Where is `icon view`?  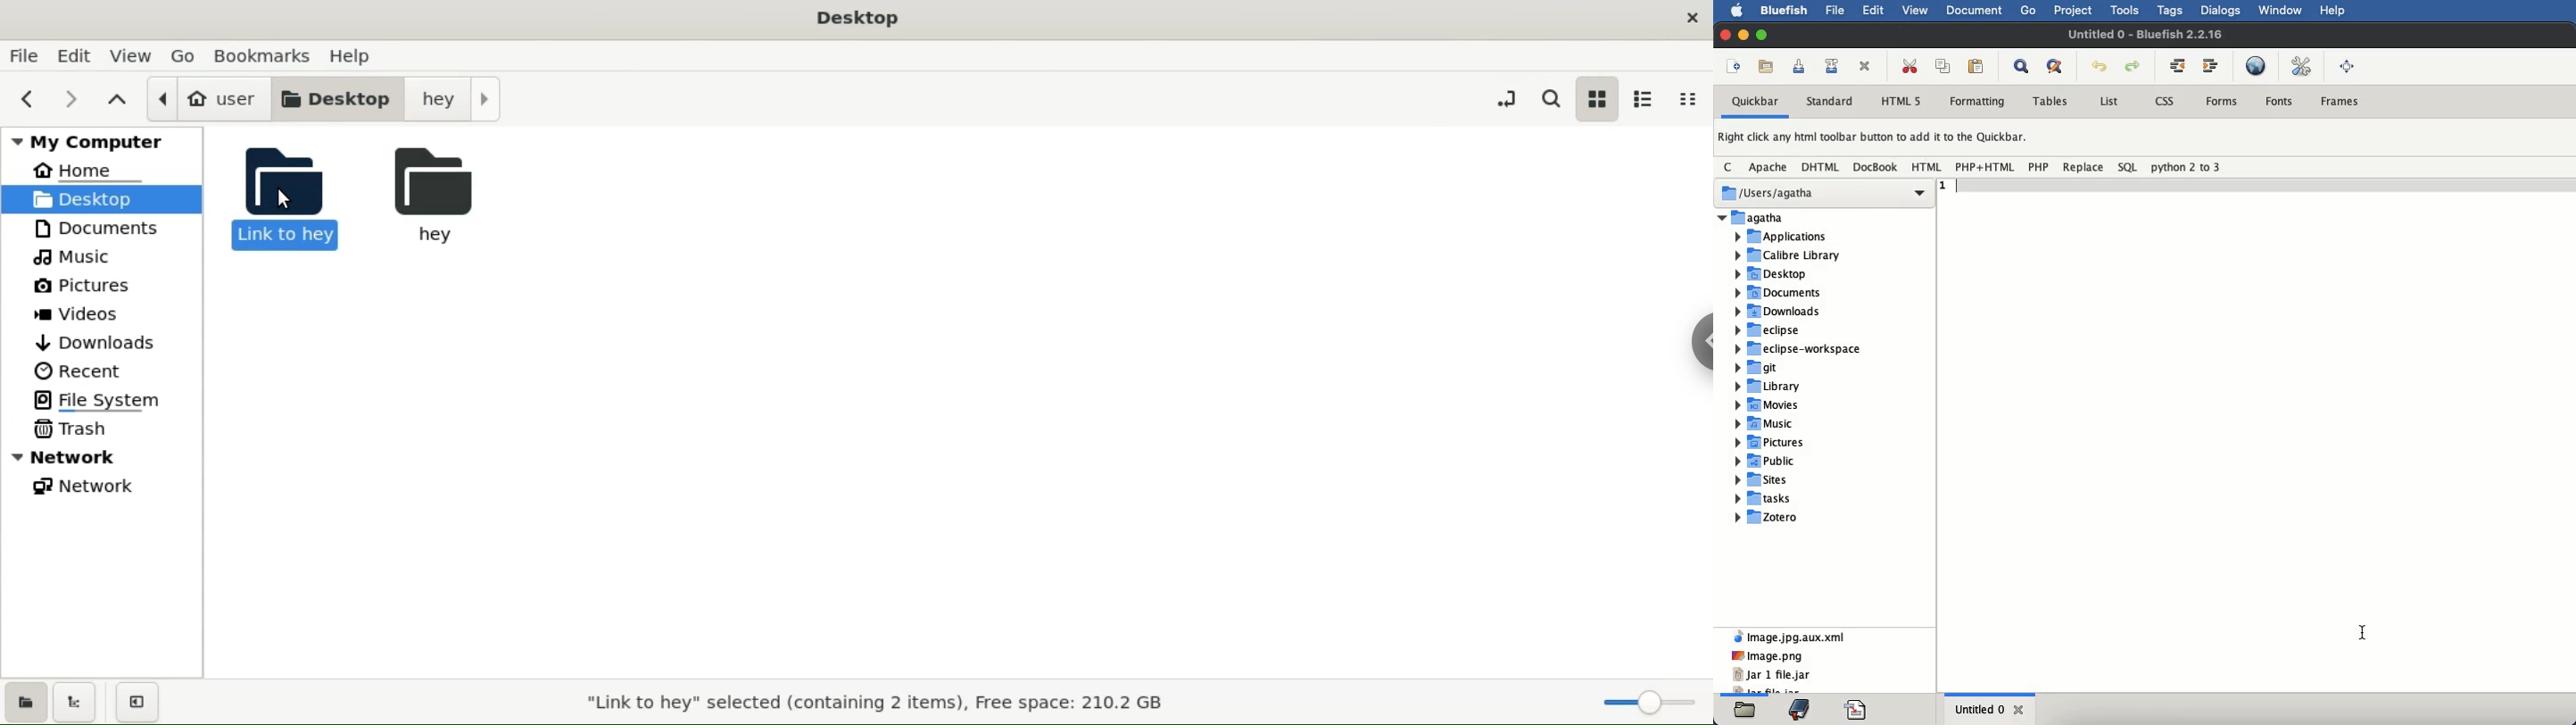 icon view is located at coordinates (1596, 99).